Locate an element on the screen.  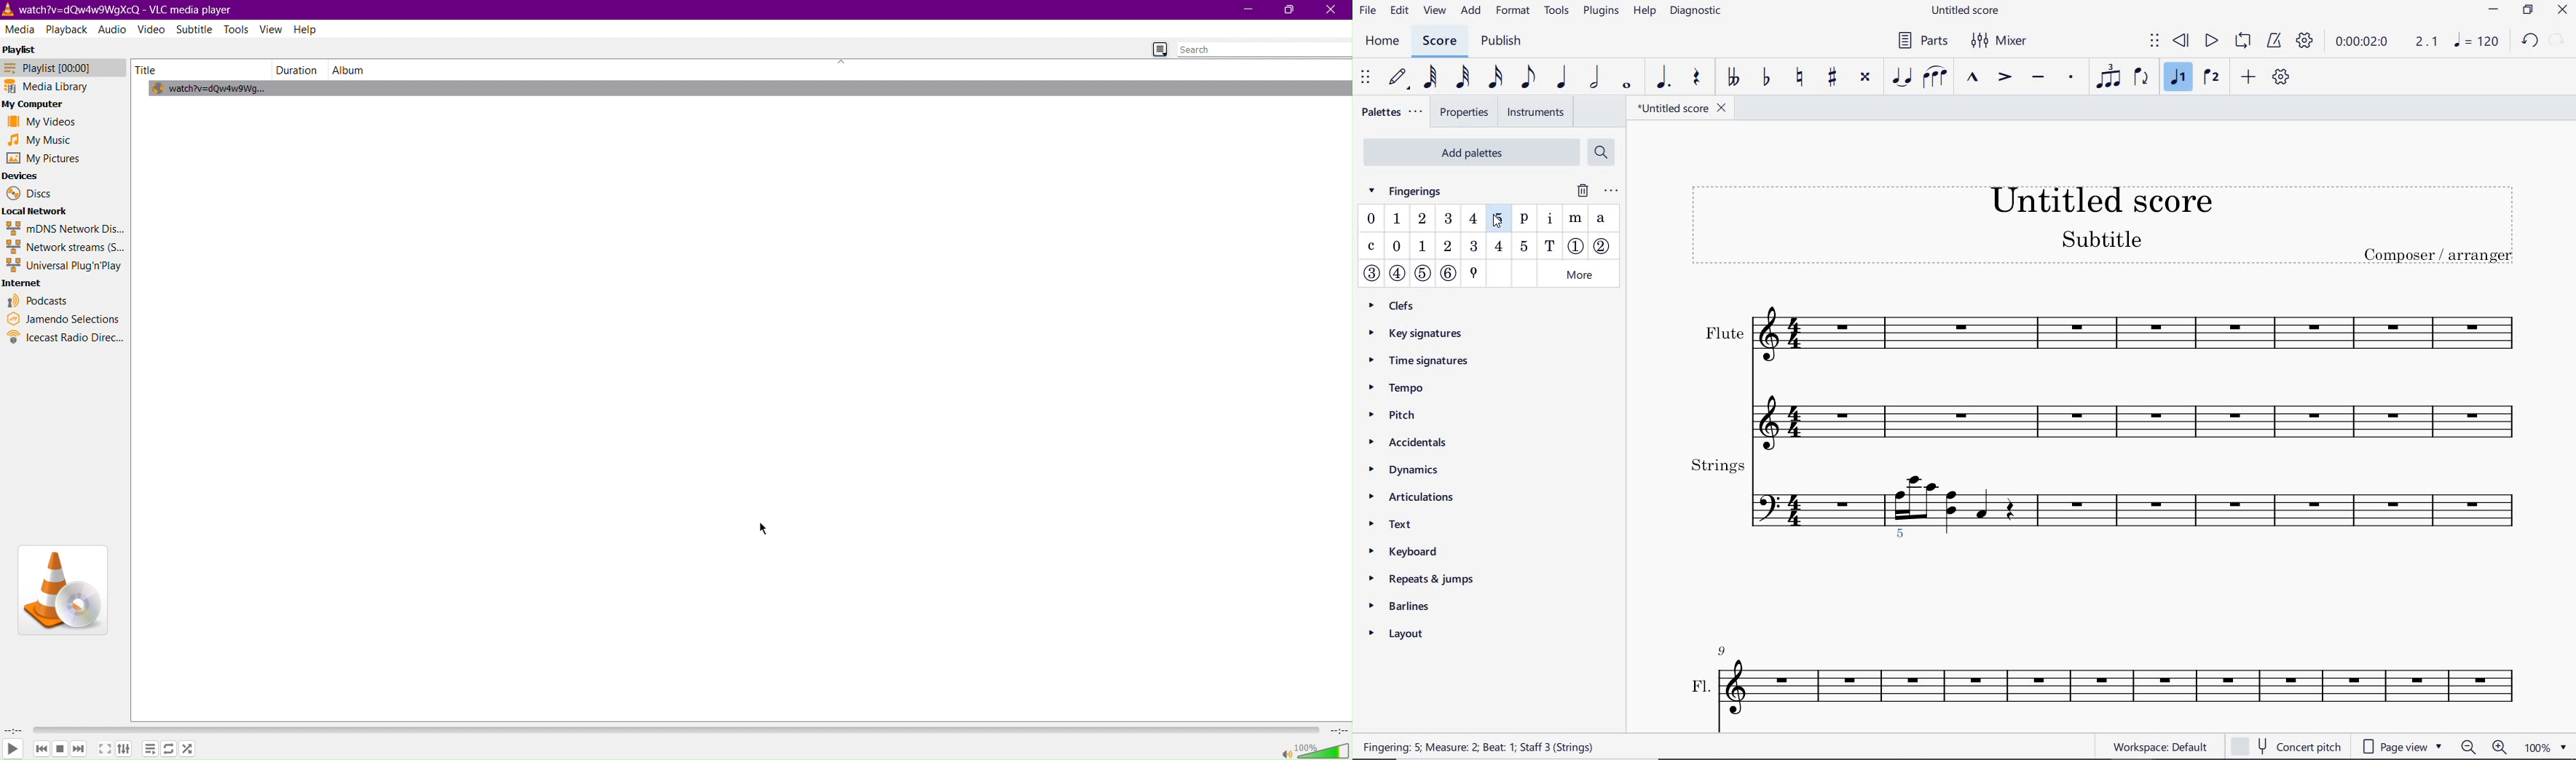
tie is located at coordinates (1900, 78).